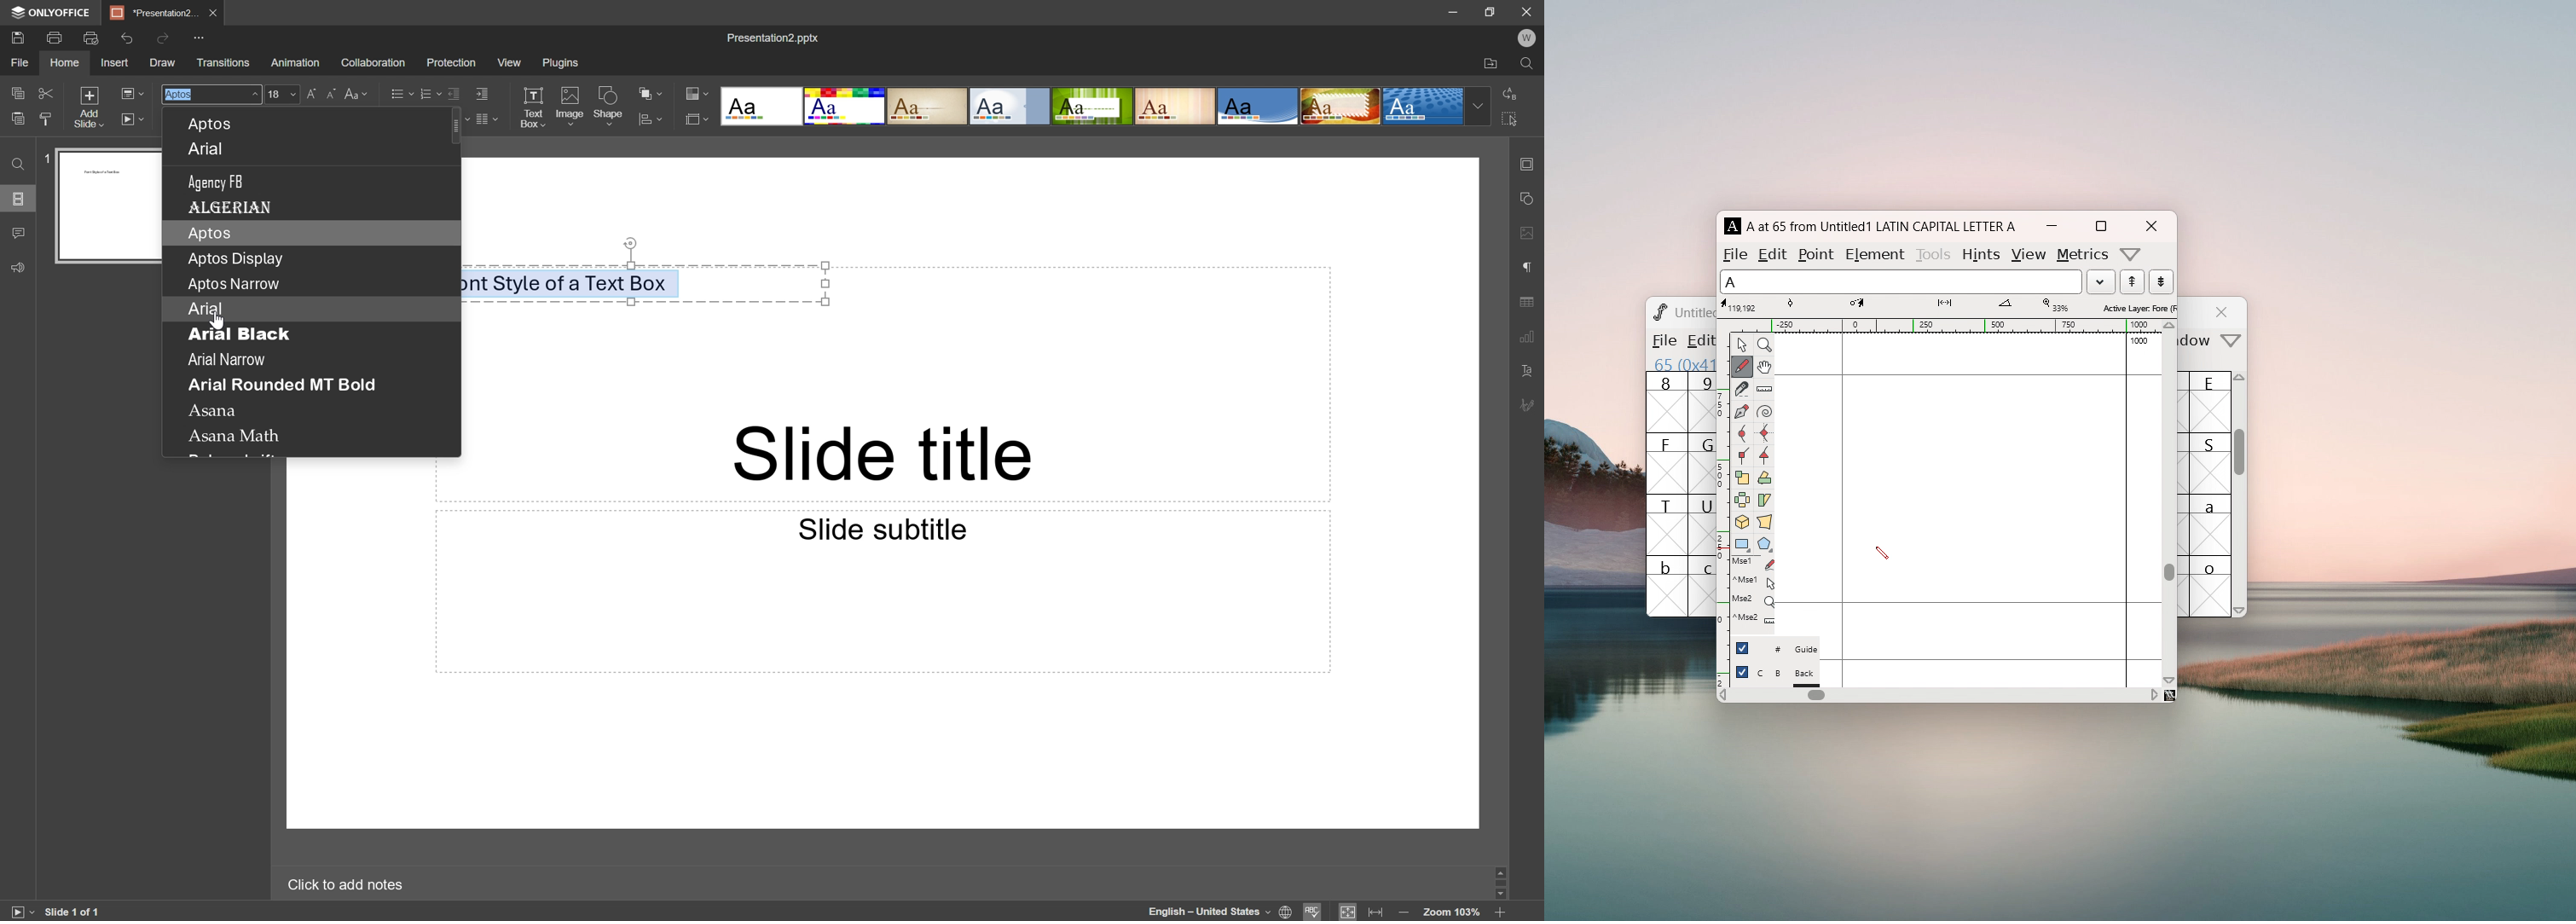  Describe the element at coordinates (154, 13) in the screenshot. I see `*Presentation2...` at that location.